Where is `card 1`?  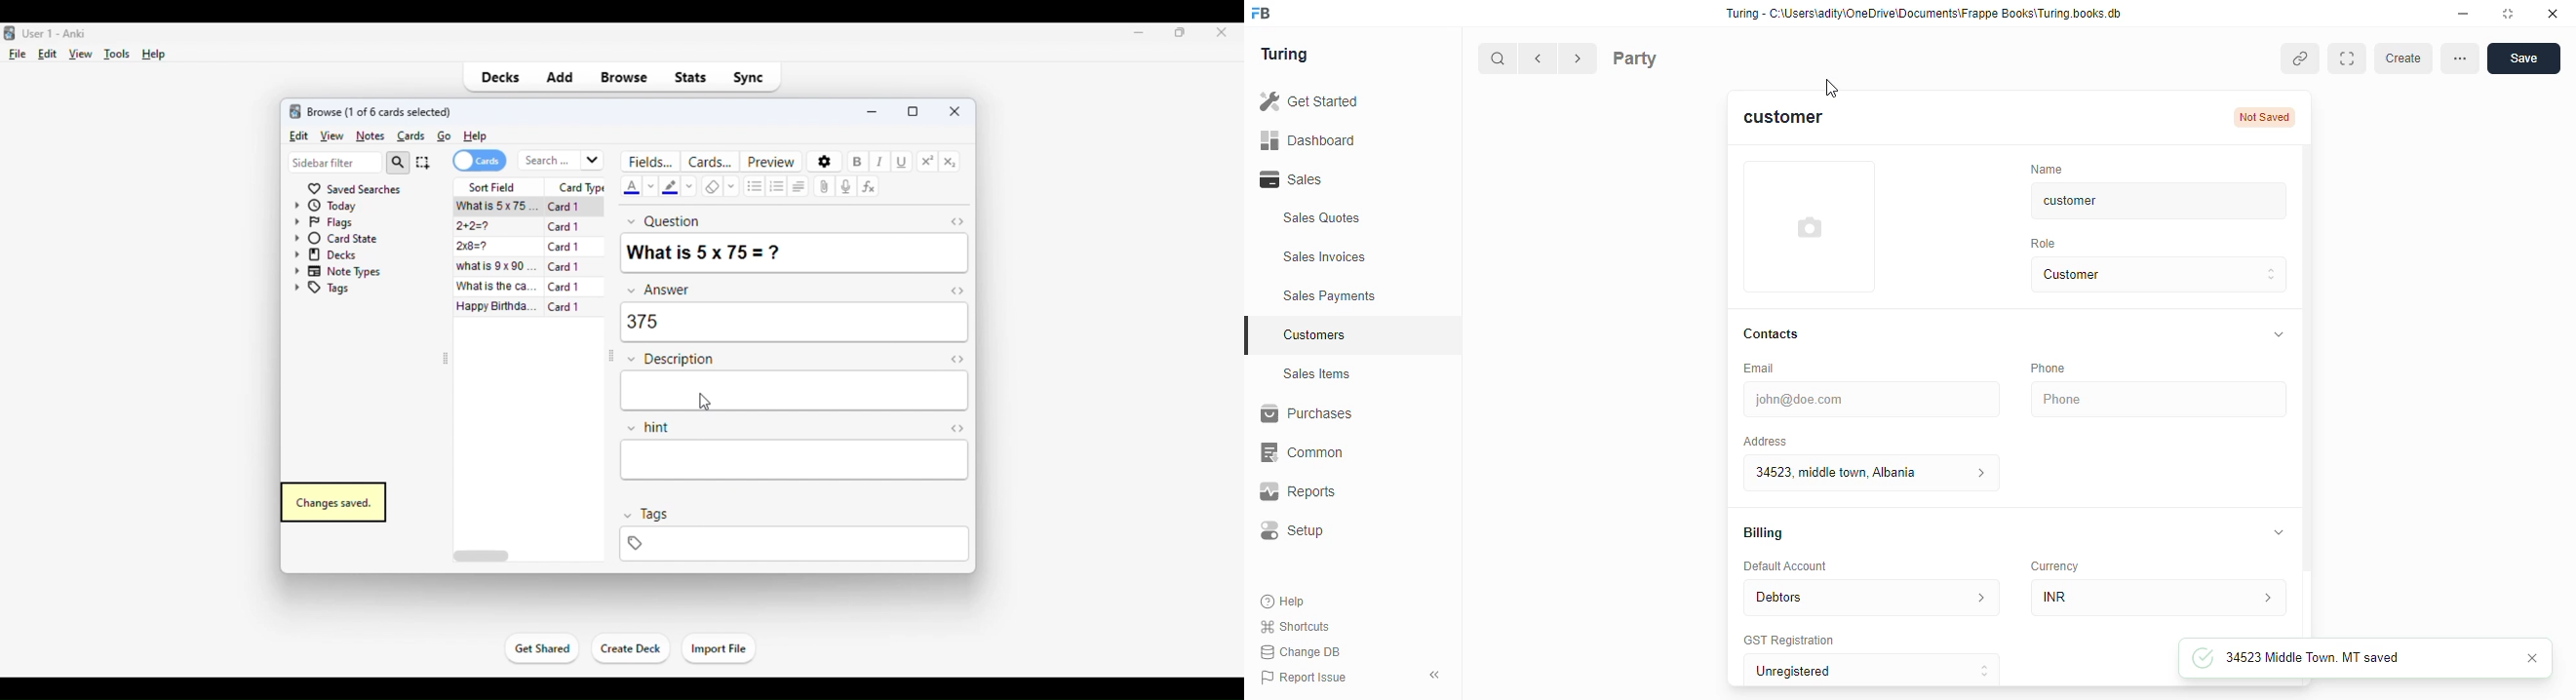 card 1 is located at coordinates (564, 226).